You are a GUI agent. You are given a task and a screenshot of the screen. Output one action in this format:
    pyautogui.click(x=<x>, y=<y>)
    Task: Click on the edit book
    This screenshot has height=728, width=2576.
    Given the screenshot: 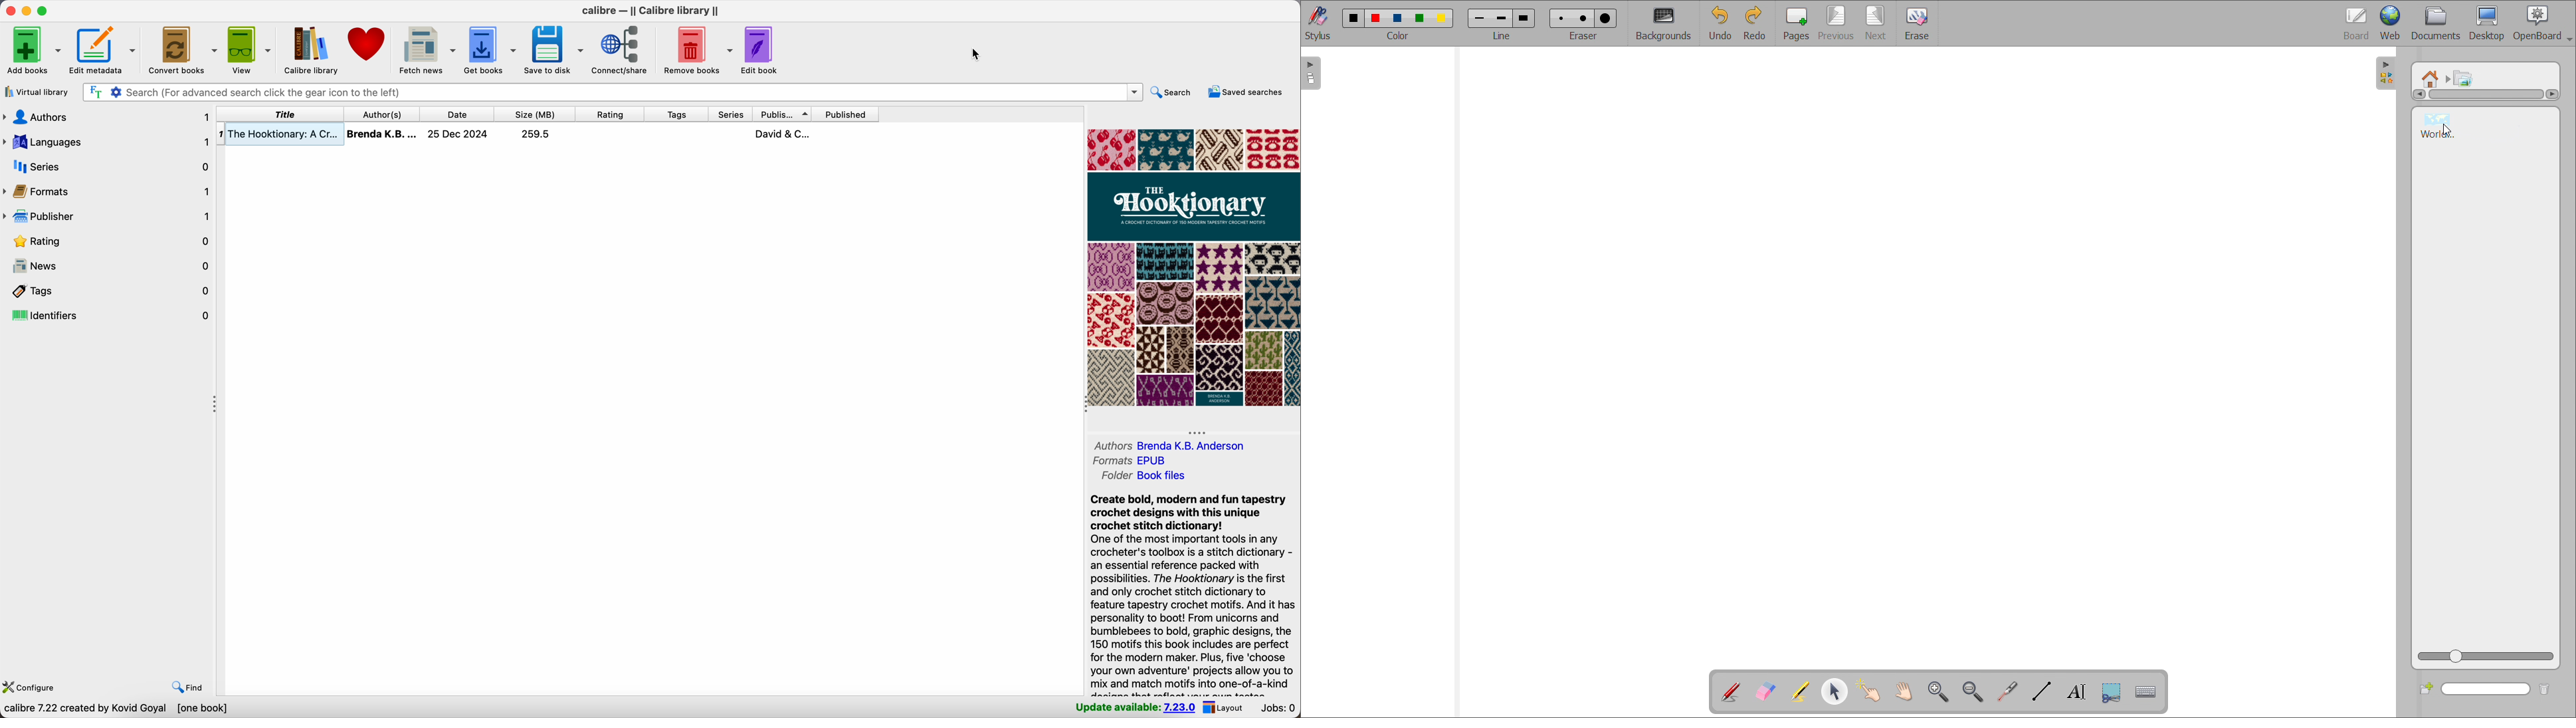 What is the action you would take?
    pyautogui.click(x=759, y=51)
    